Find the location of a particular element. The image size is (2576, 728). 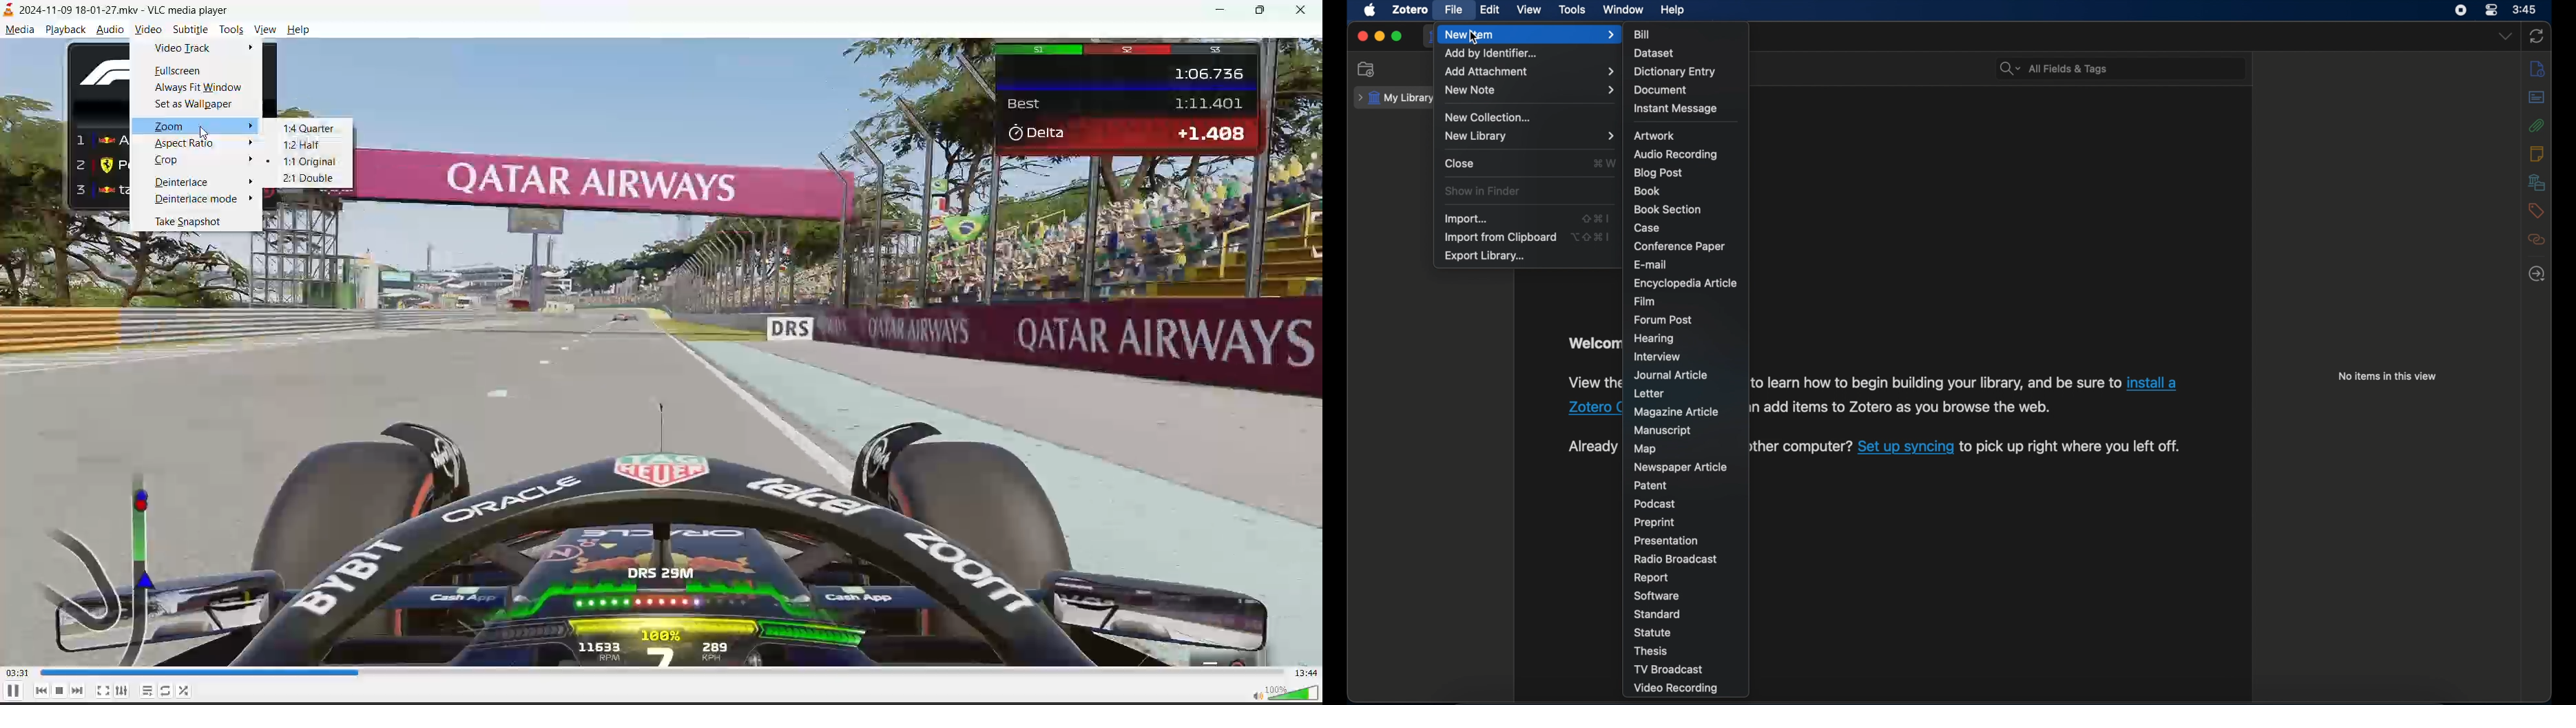

help is located at coordinates (1672, 10).